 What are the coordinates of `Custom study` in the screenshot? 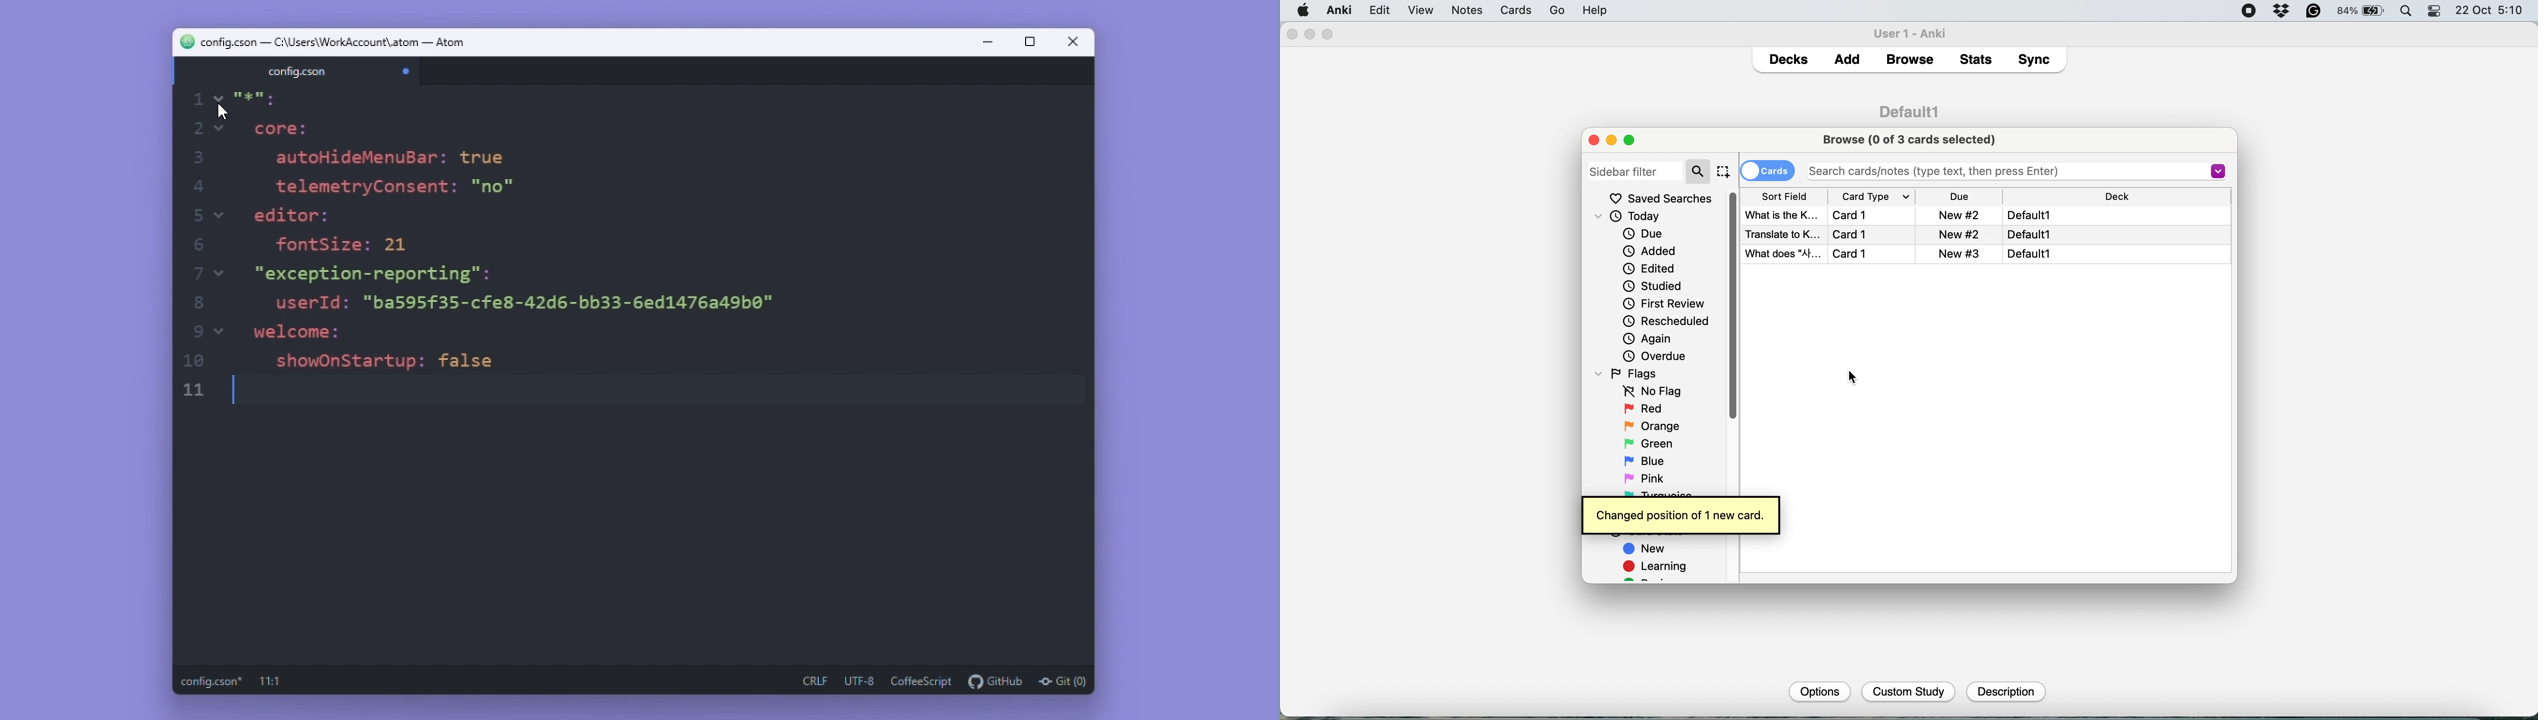 It's located at (1909, 692).